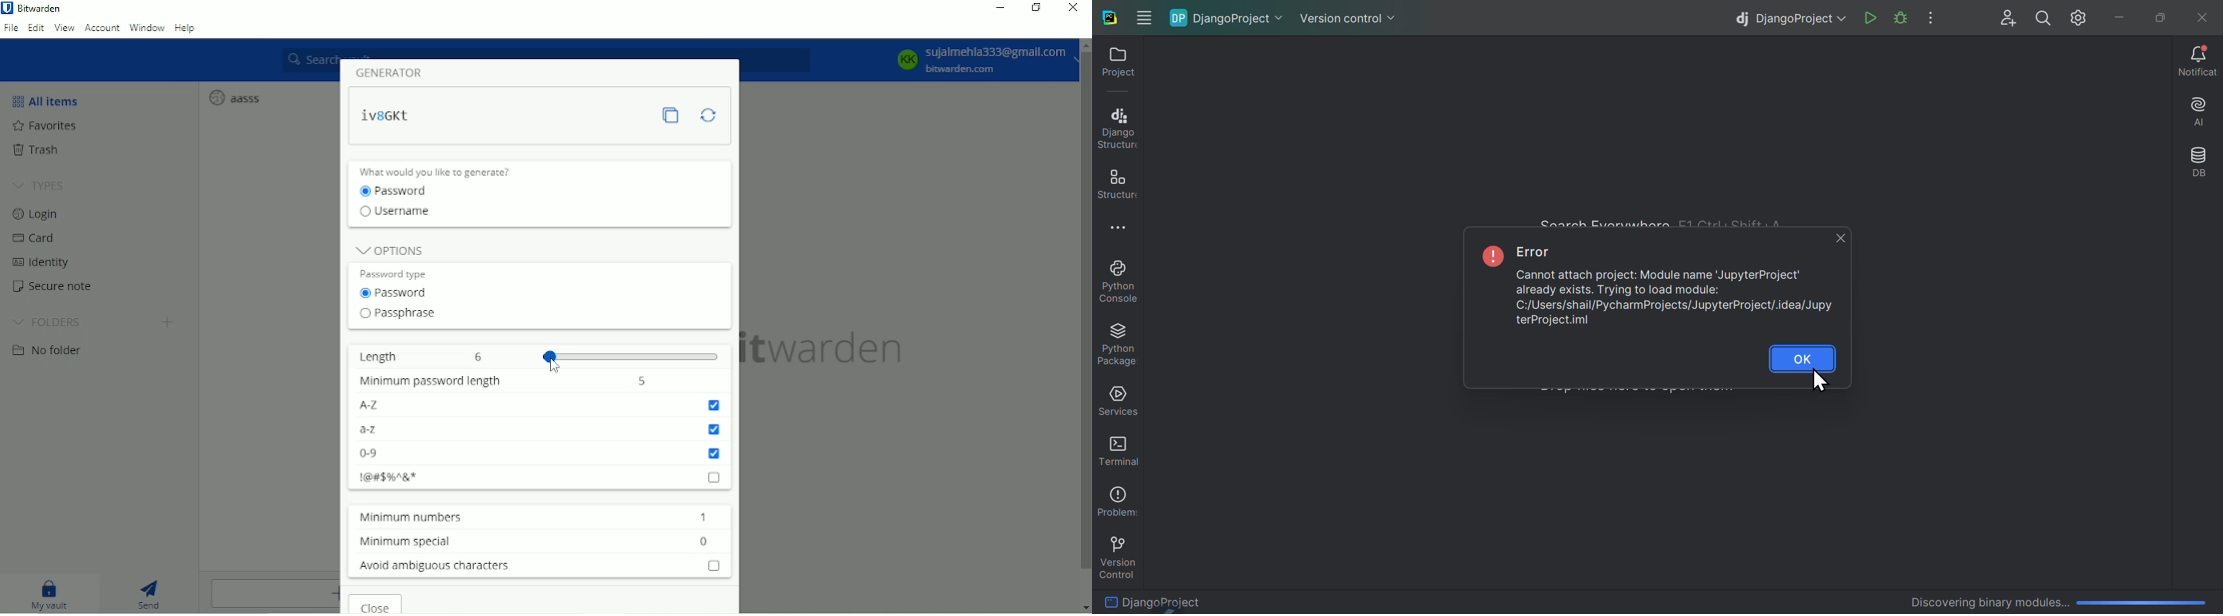 The height and width of the screenshot is (616, 2240). Describe the element at coordinates (397, 293) in the screenshot. I see `Password` at that location.